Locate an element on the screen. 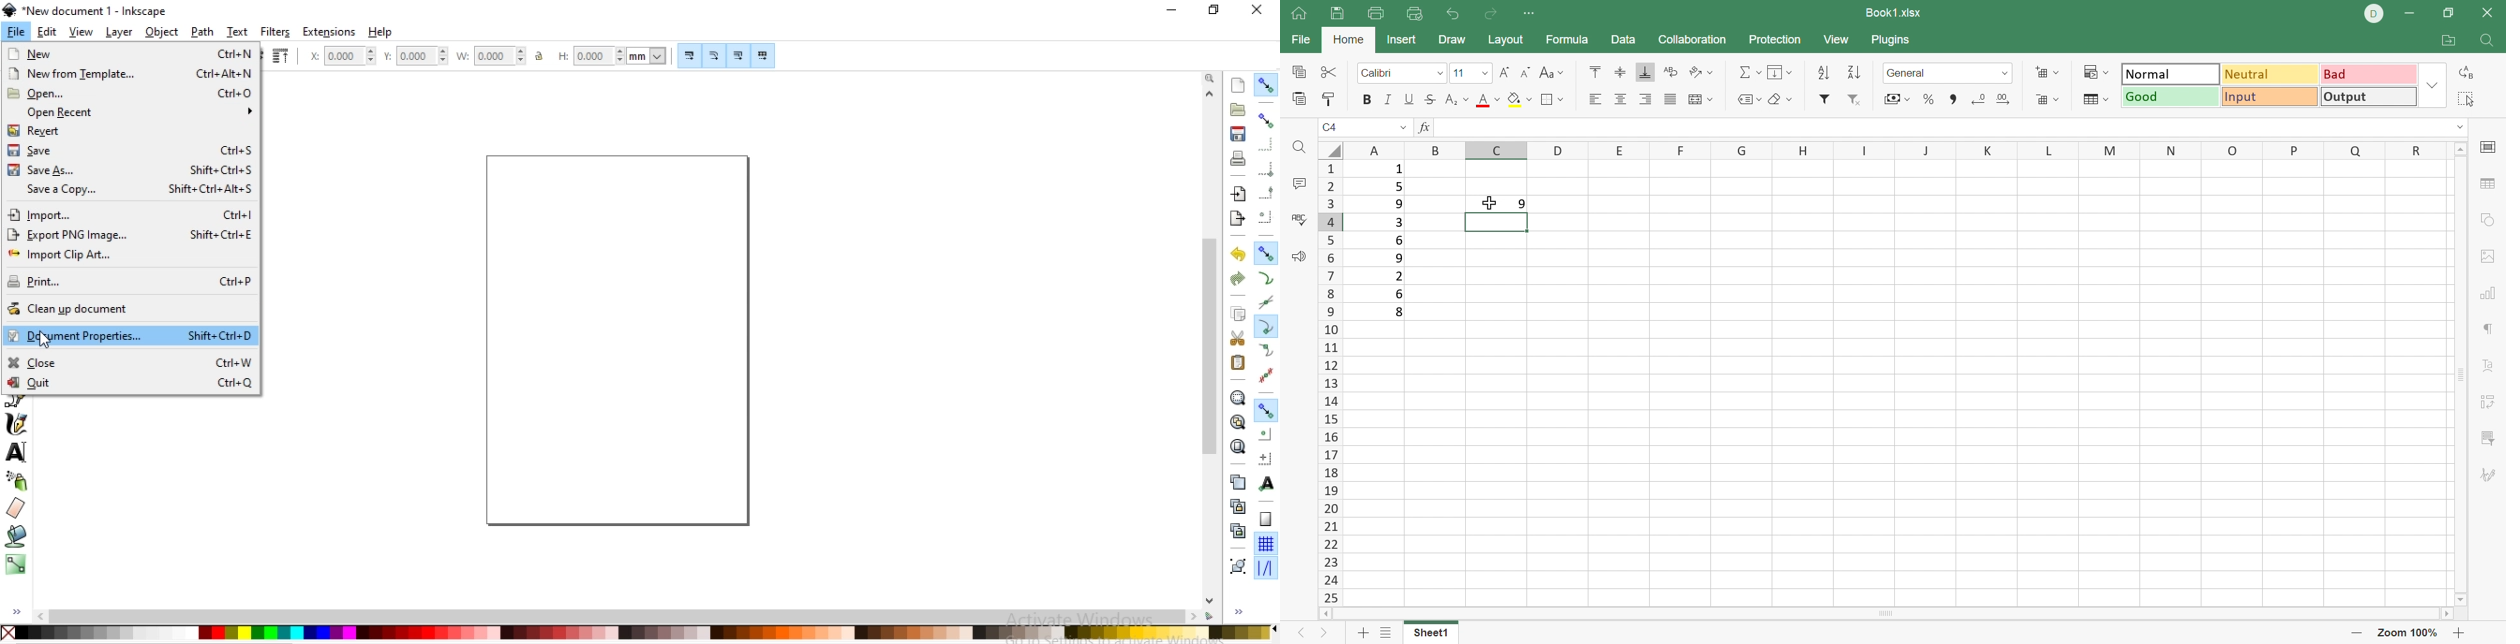 This screenshot has height=644, width=2520. 6 is located at coordinates (1400, 241).